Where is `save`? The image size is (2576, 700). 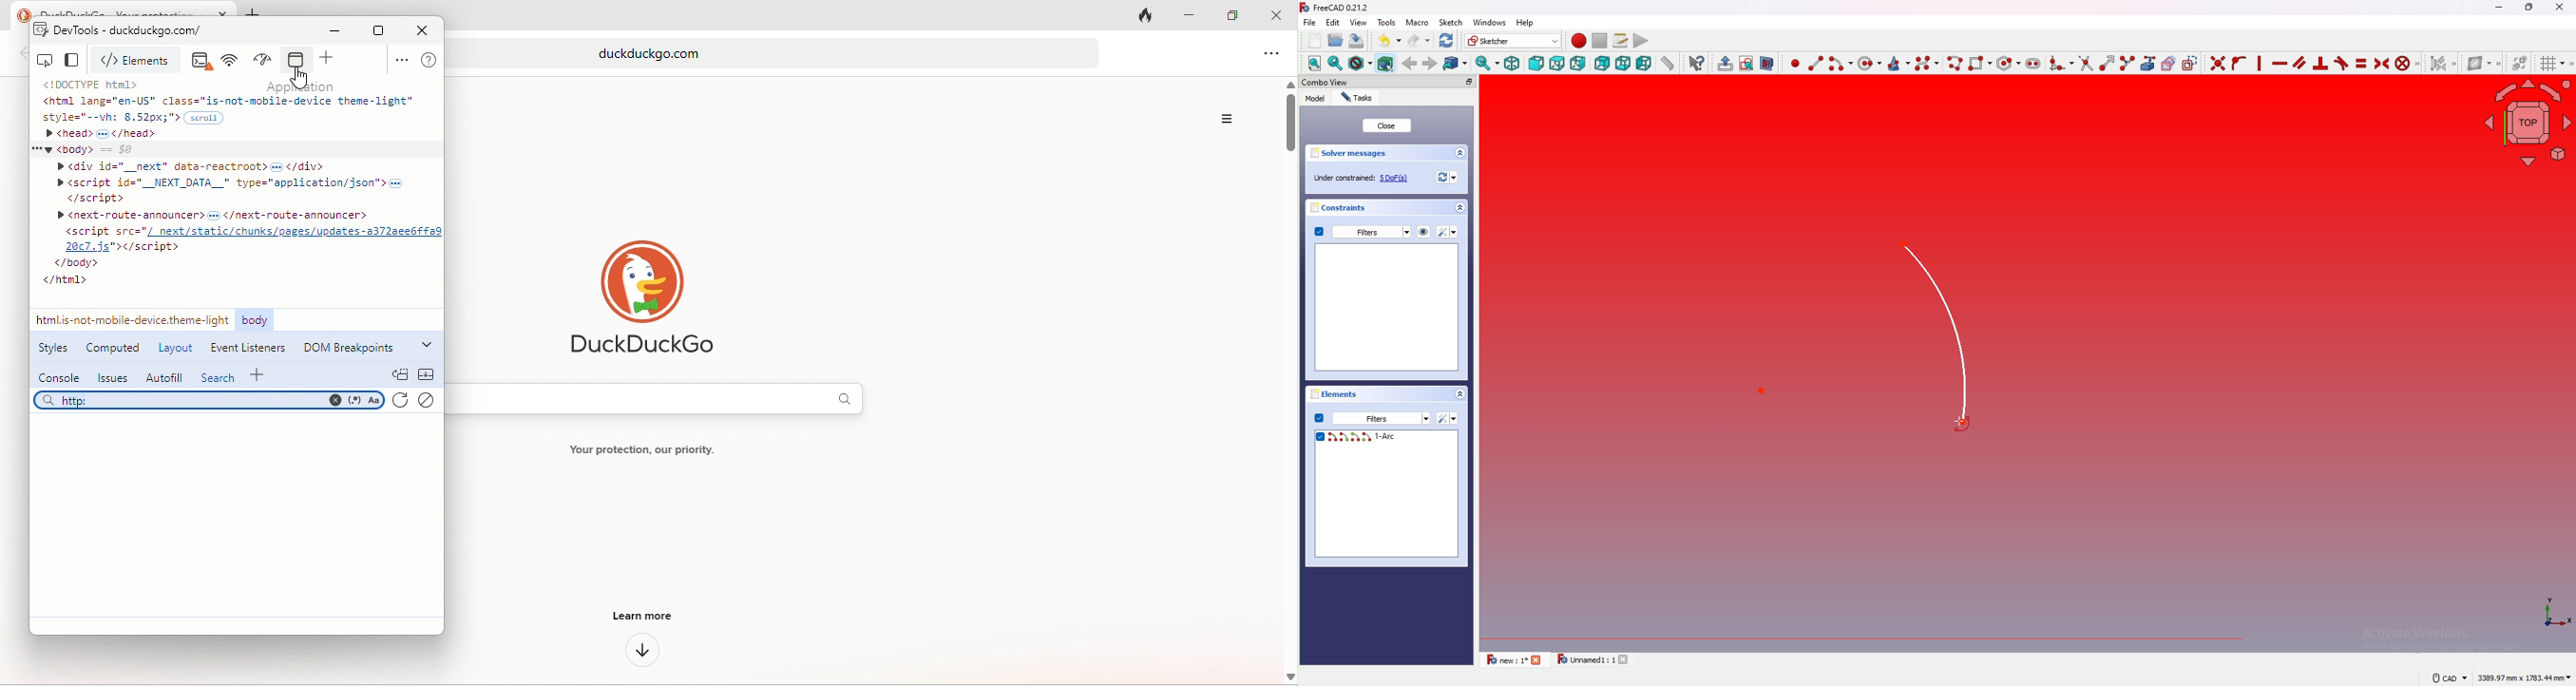 save is located at coordinates (1355, 40).